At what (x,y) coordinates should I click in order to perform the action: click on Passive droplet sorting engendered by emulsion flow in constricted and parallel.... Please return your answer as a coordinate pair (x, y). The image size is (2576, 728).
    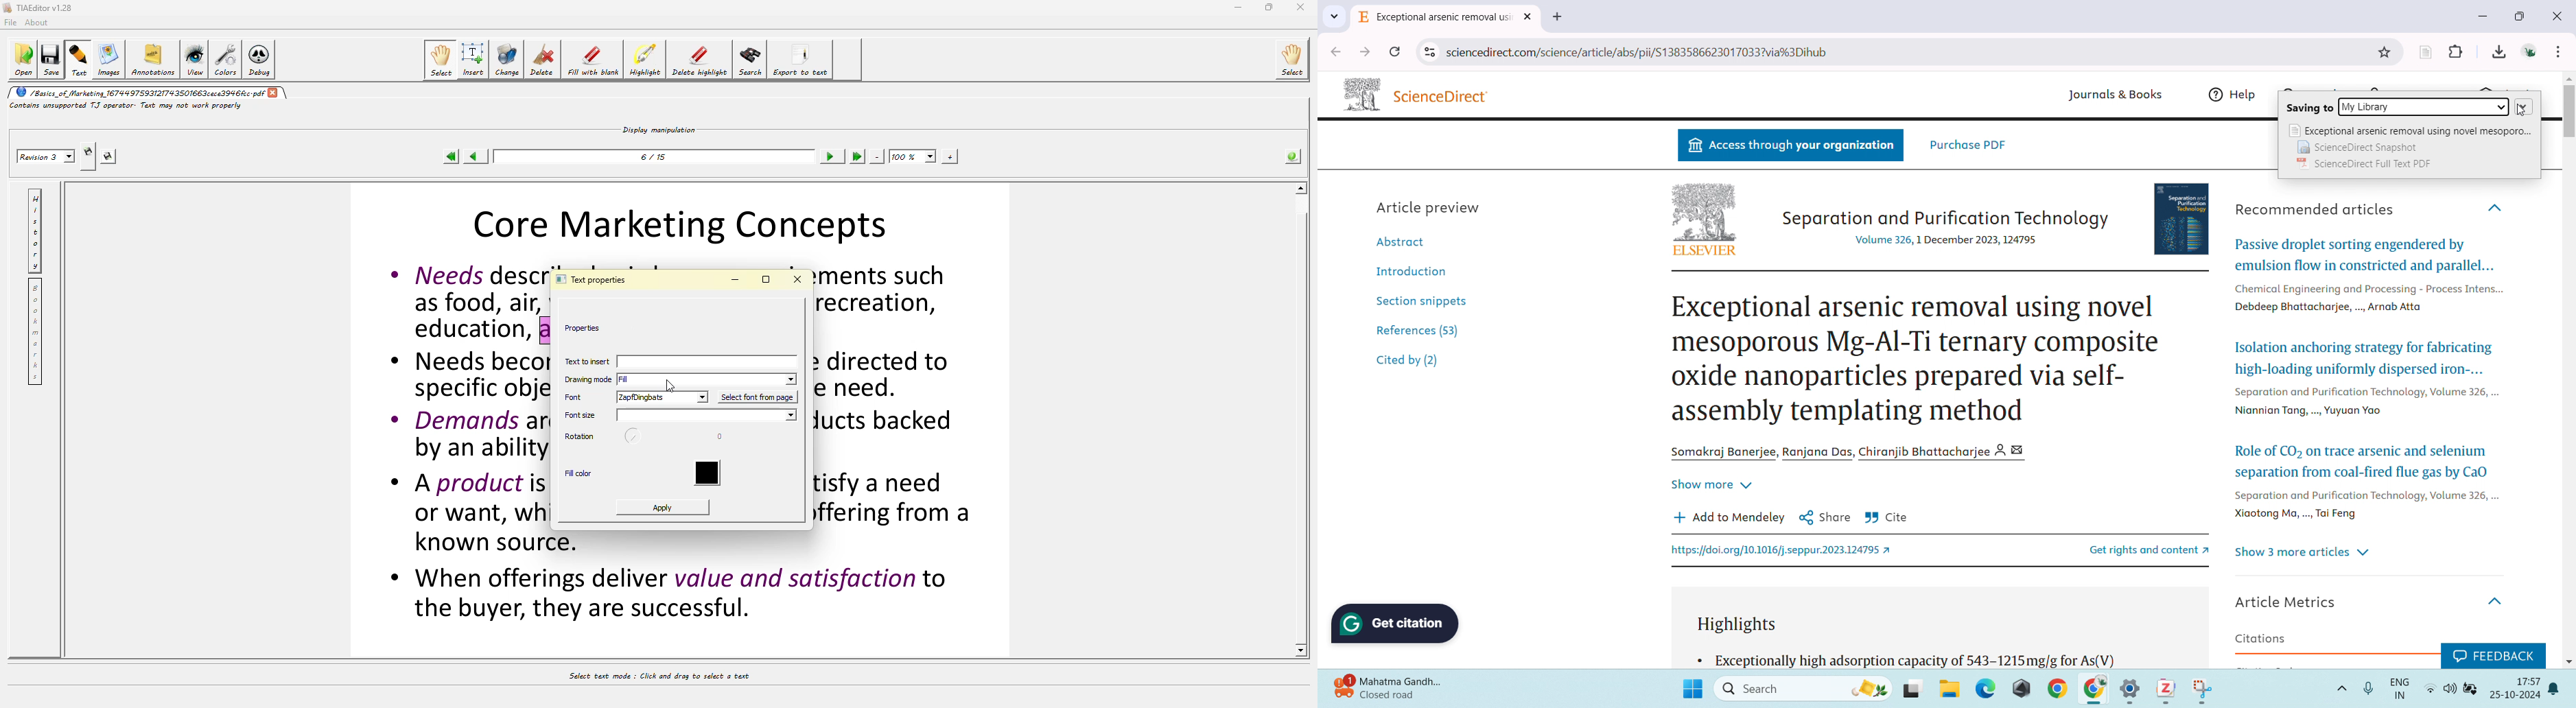
    Looking at the image, I should click on (2365, 254).